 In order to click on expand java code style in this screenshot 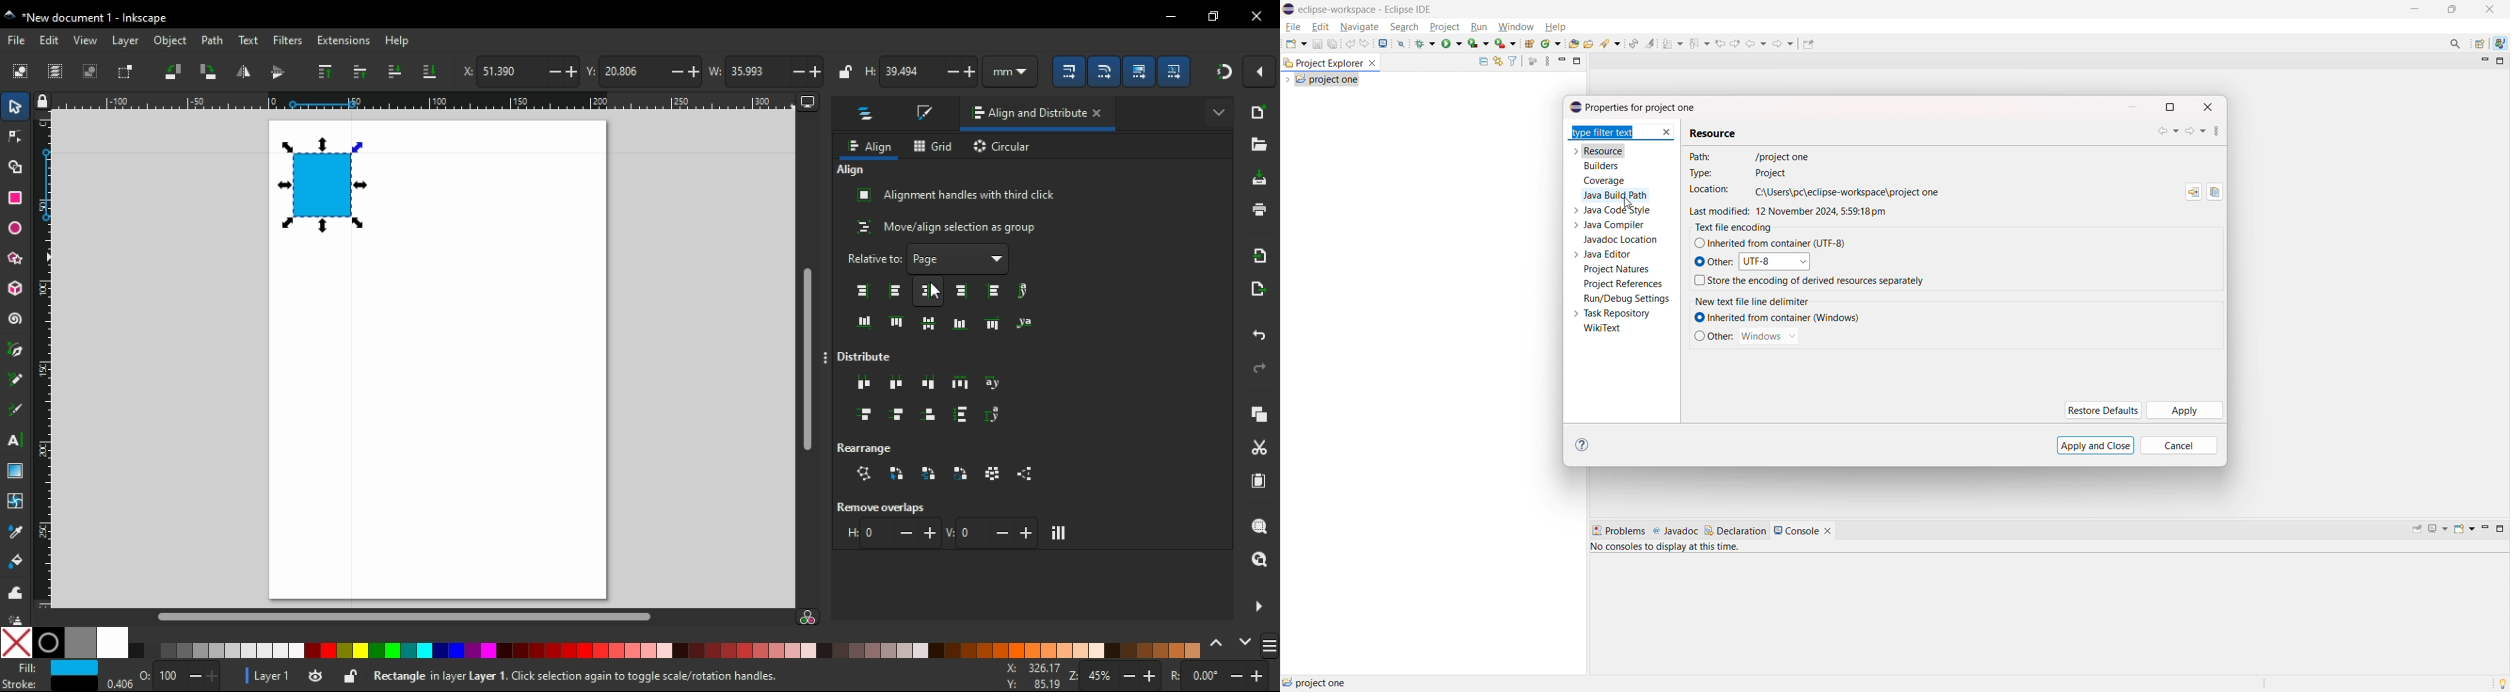, I will do `click(1576, 209)`.